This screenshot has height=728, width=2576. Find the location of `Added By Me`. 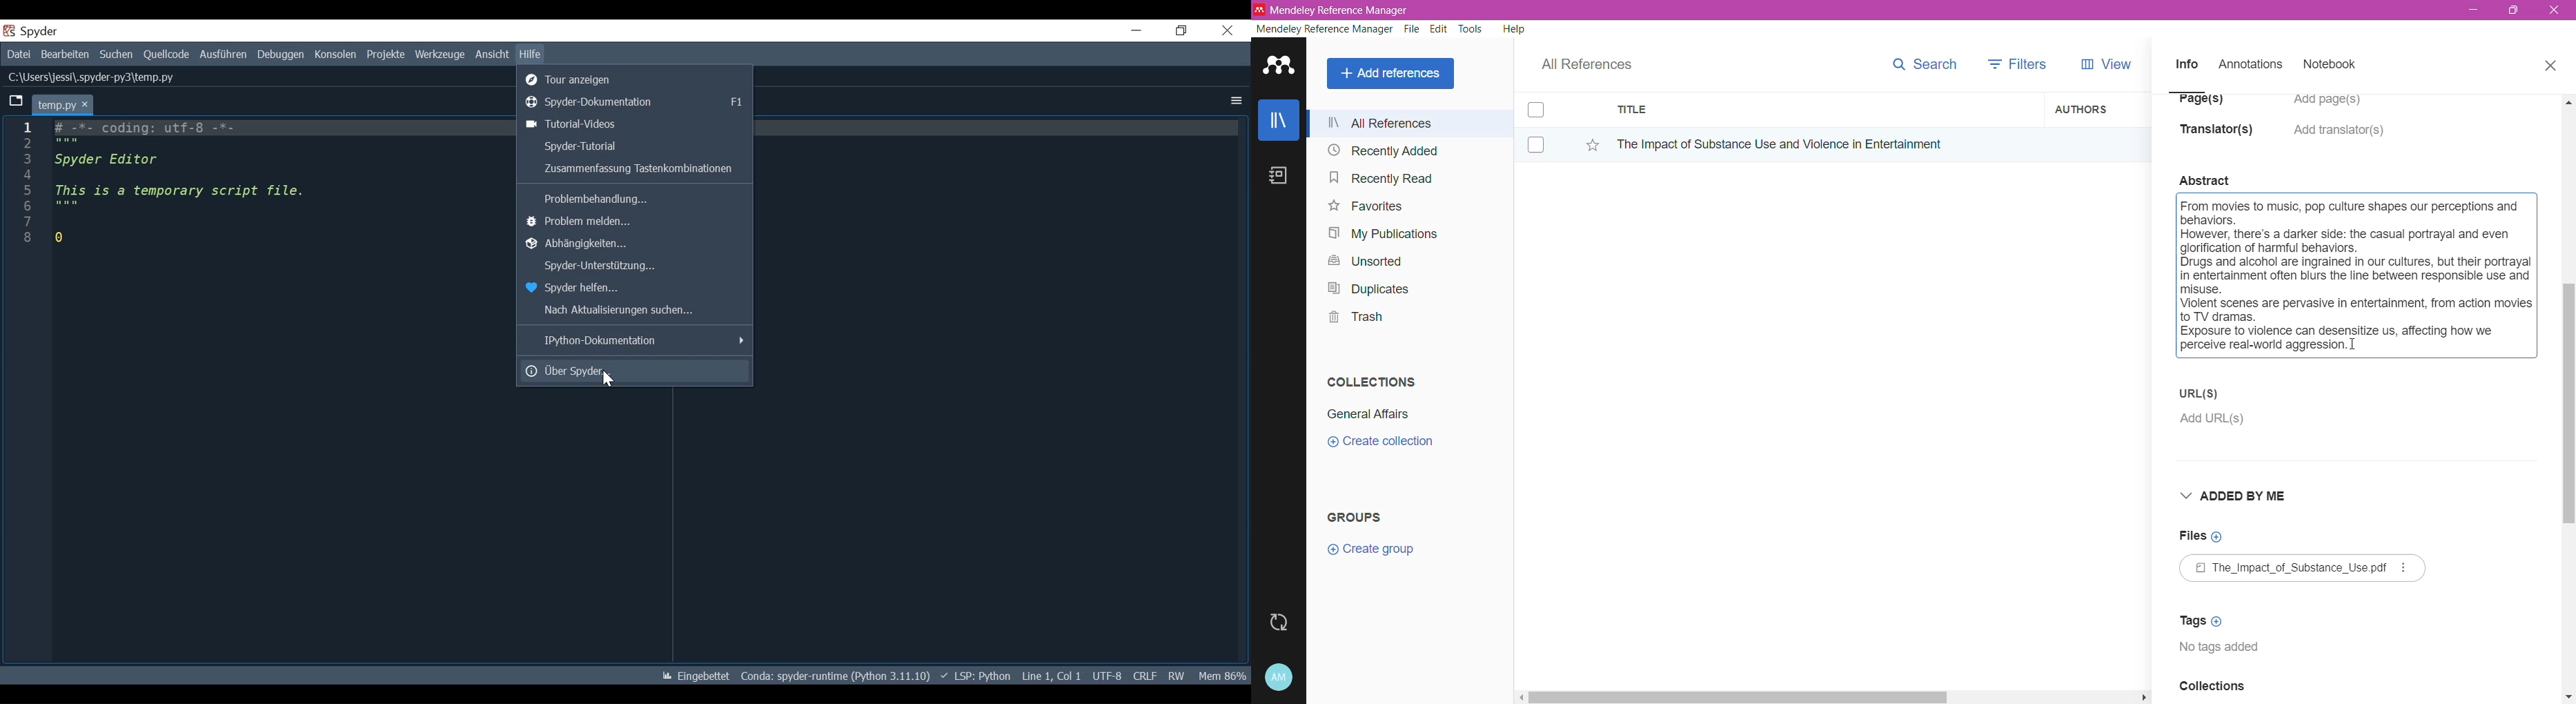

Added By Me is located at coordinates (2239, 498).